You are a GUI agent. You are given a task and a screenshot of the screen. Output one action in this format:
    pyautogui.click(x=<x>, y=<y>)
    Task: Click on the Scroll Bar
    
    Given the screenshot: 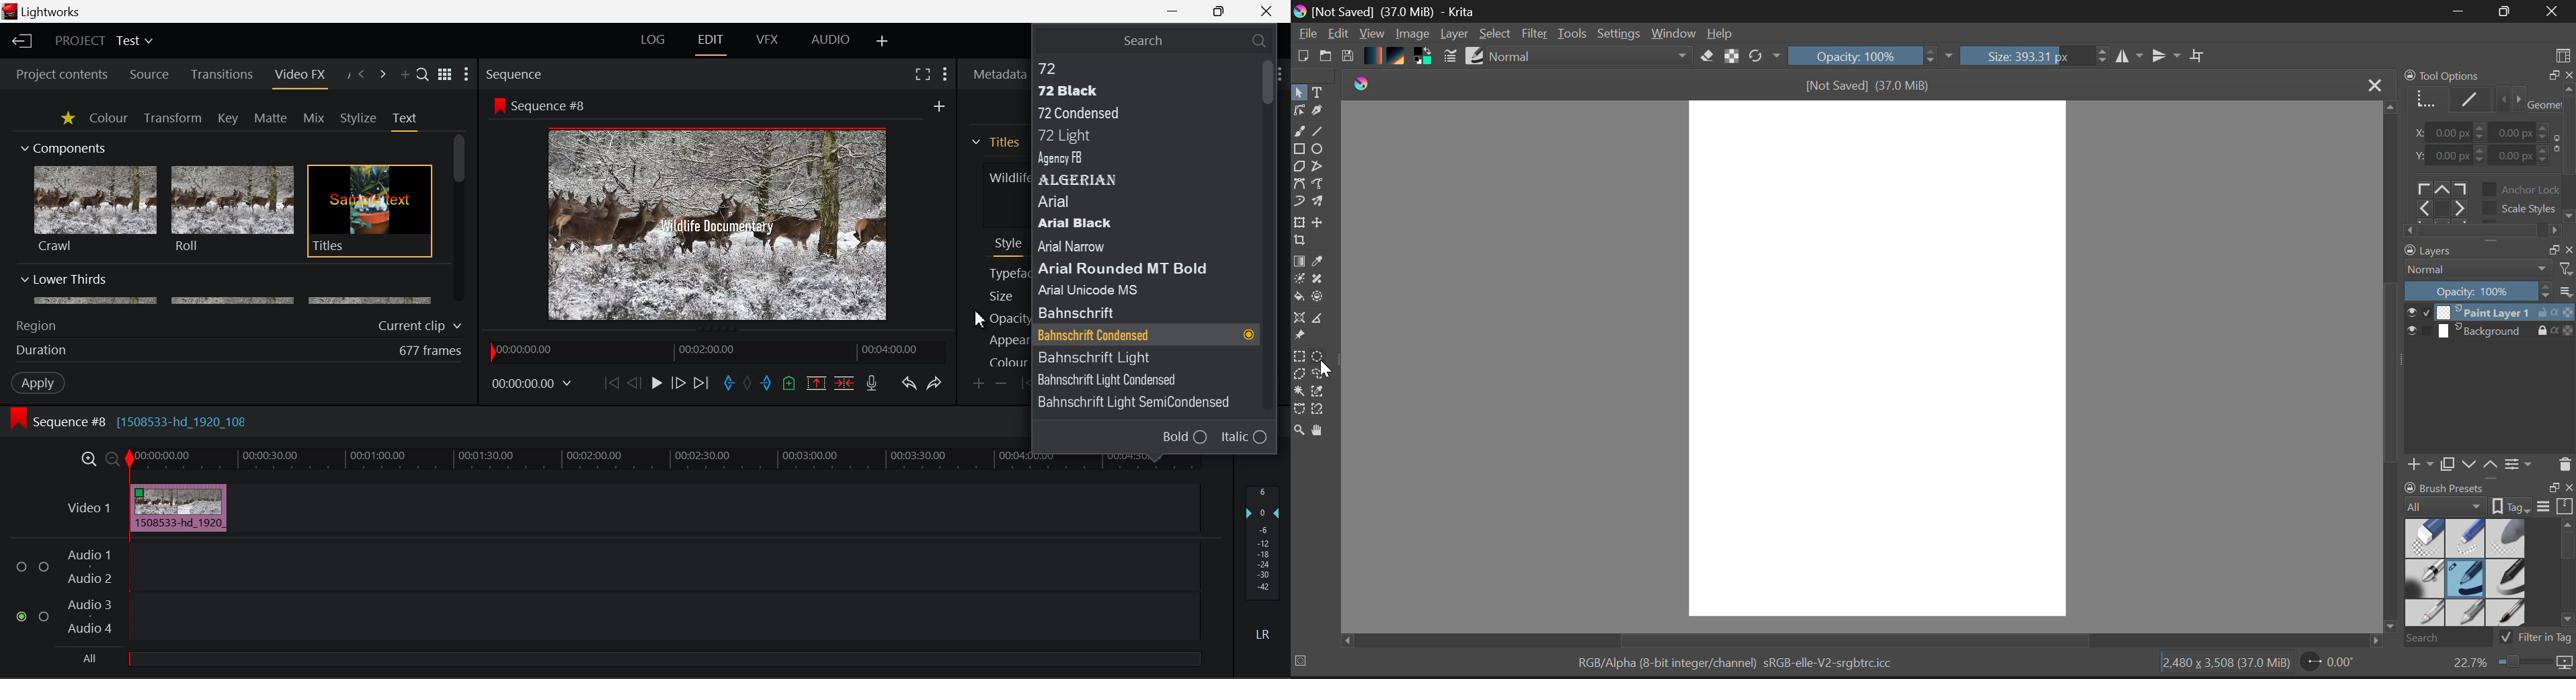 What is the action you would take?
    pyautogui.click(x=1868, y=639)
    